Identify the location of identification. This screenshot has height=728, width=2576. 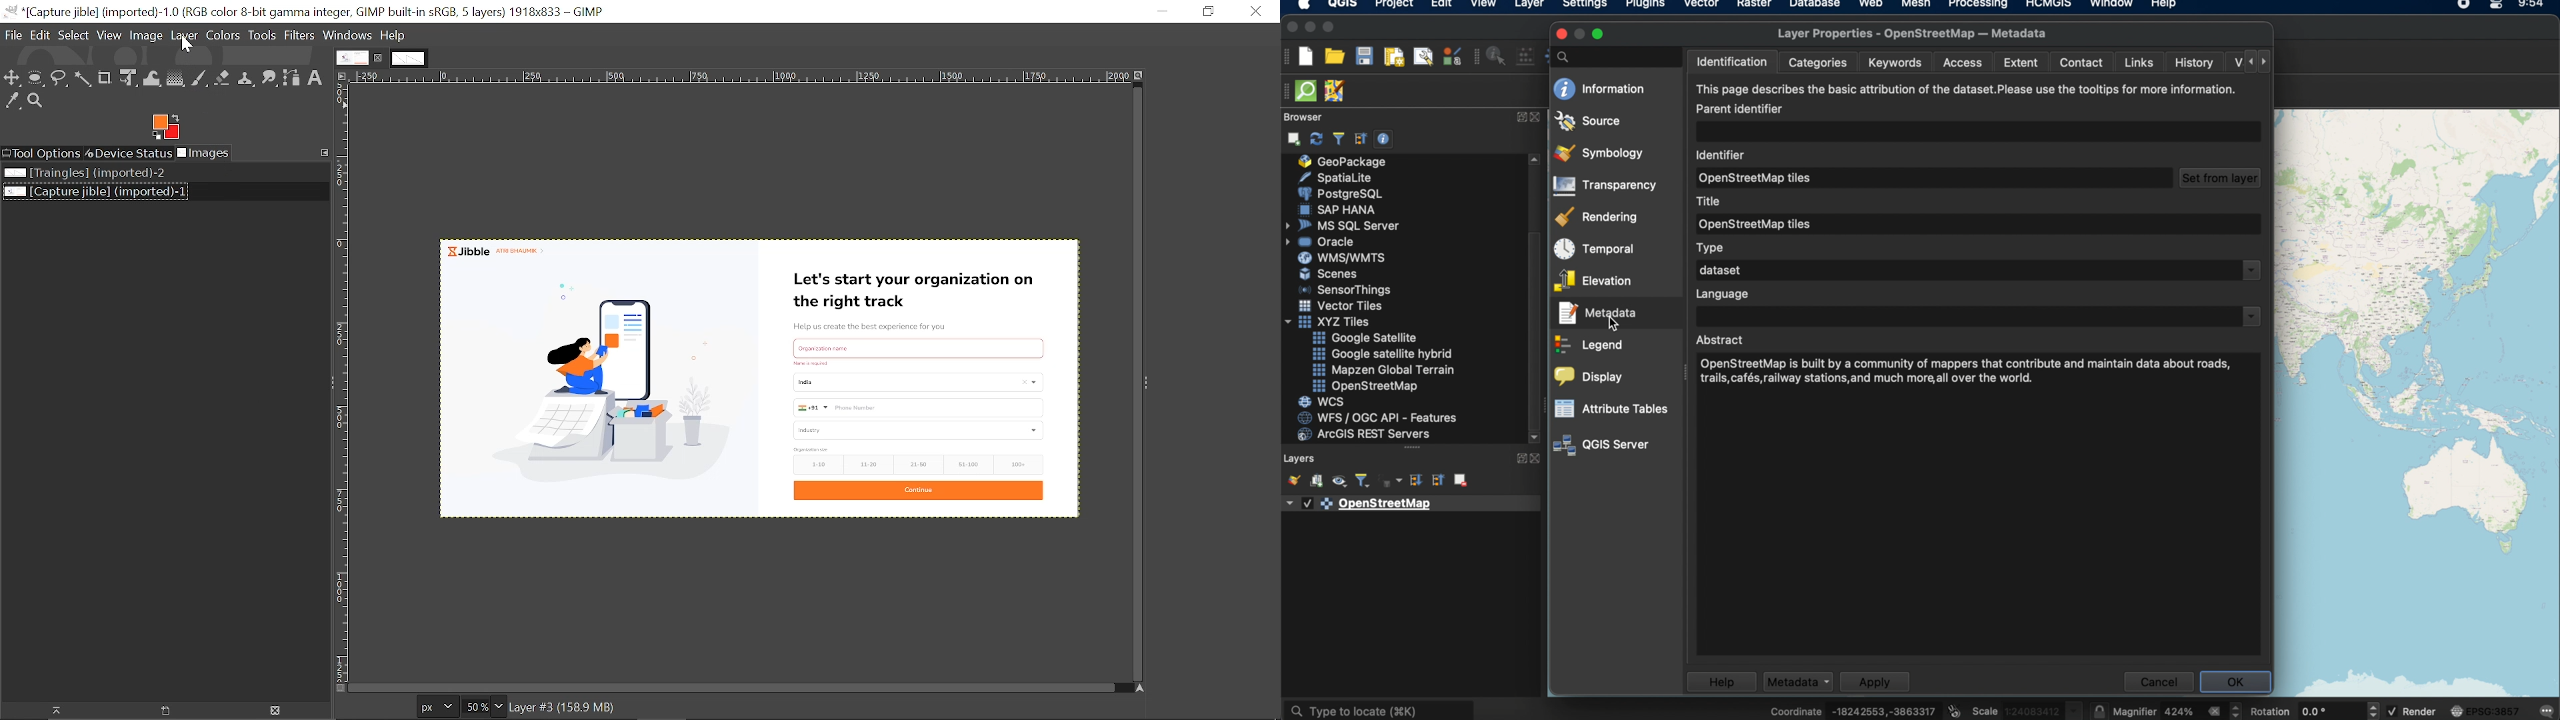
(1730, 63).